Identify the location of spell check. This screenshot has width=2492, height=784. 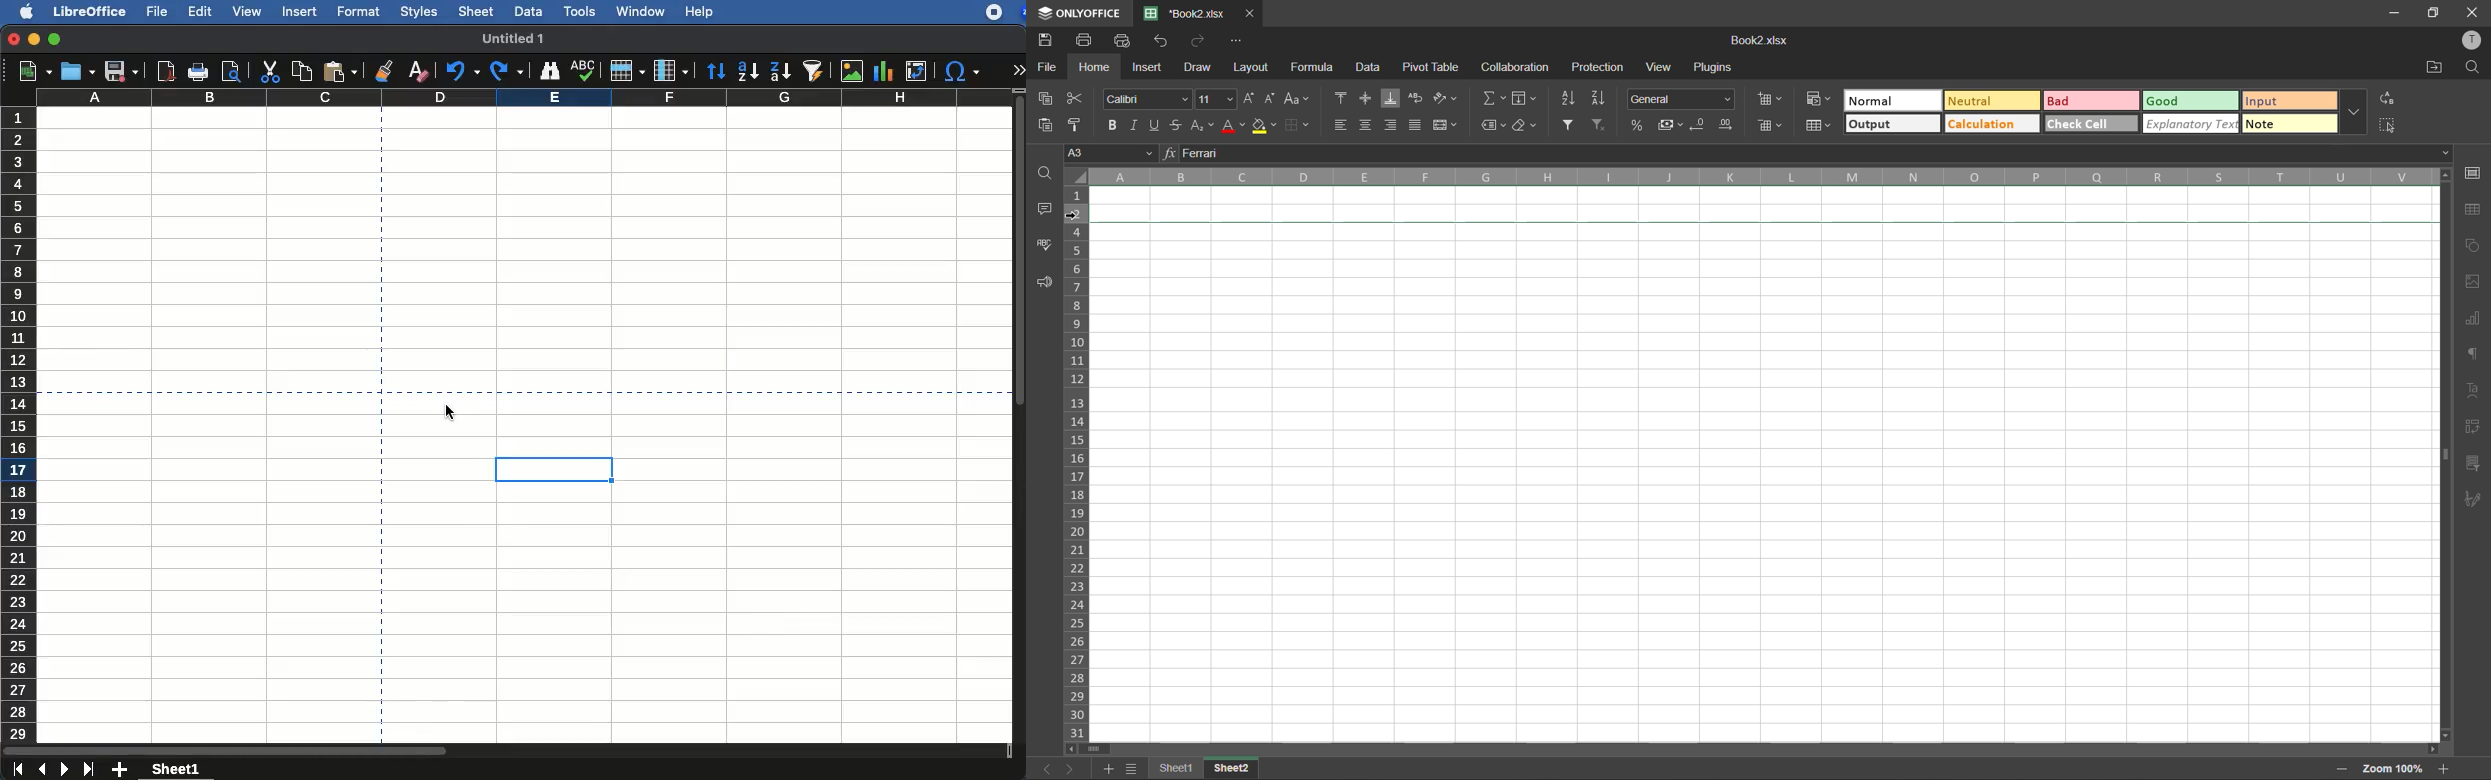
(583, 70).